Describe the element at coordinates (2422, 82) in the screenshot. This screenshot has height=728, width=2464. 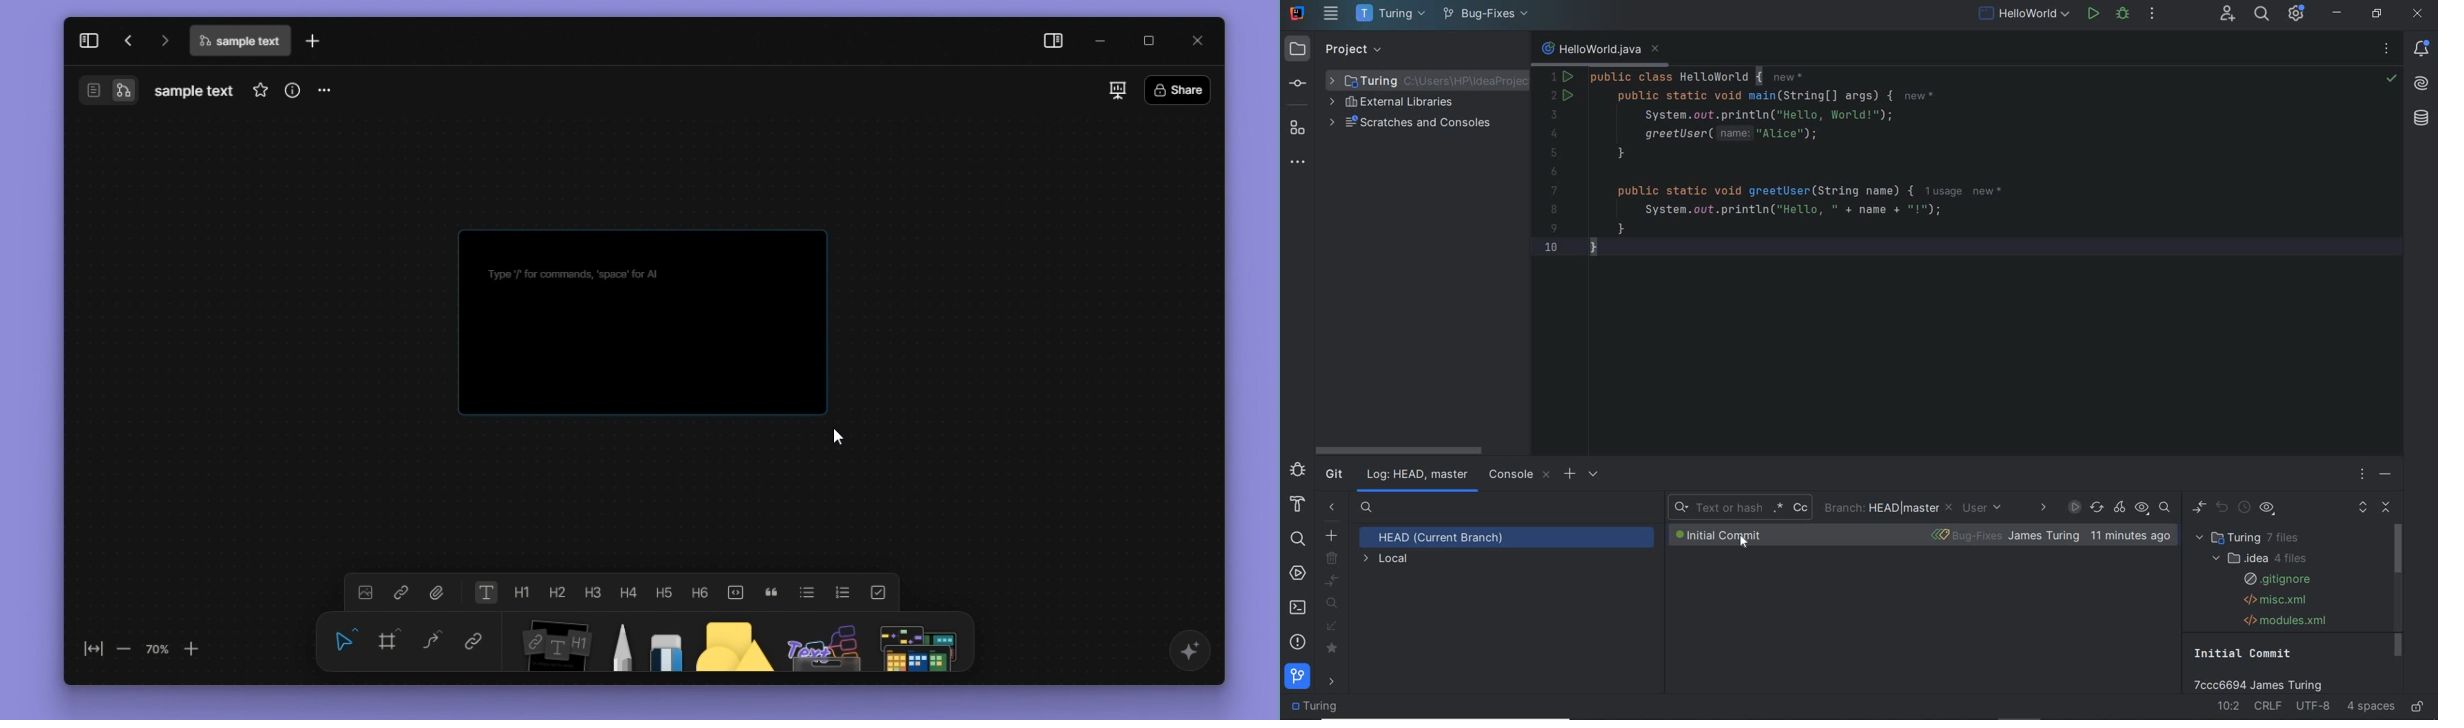
I see `AI Assistant` at that location.